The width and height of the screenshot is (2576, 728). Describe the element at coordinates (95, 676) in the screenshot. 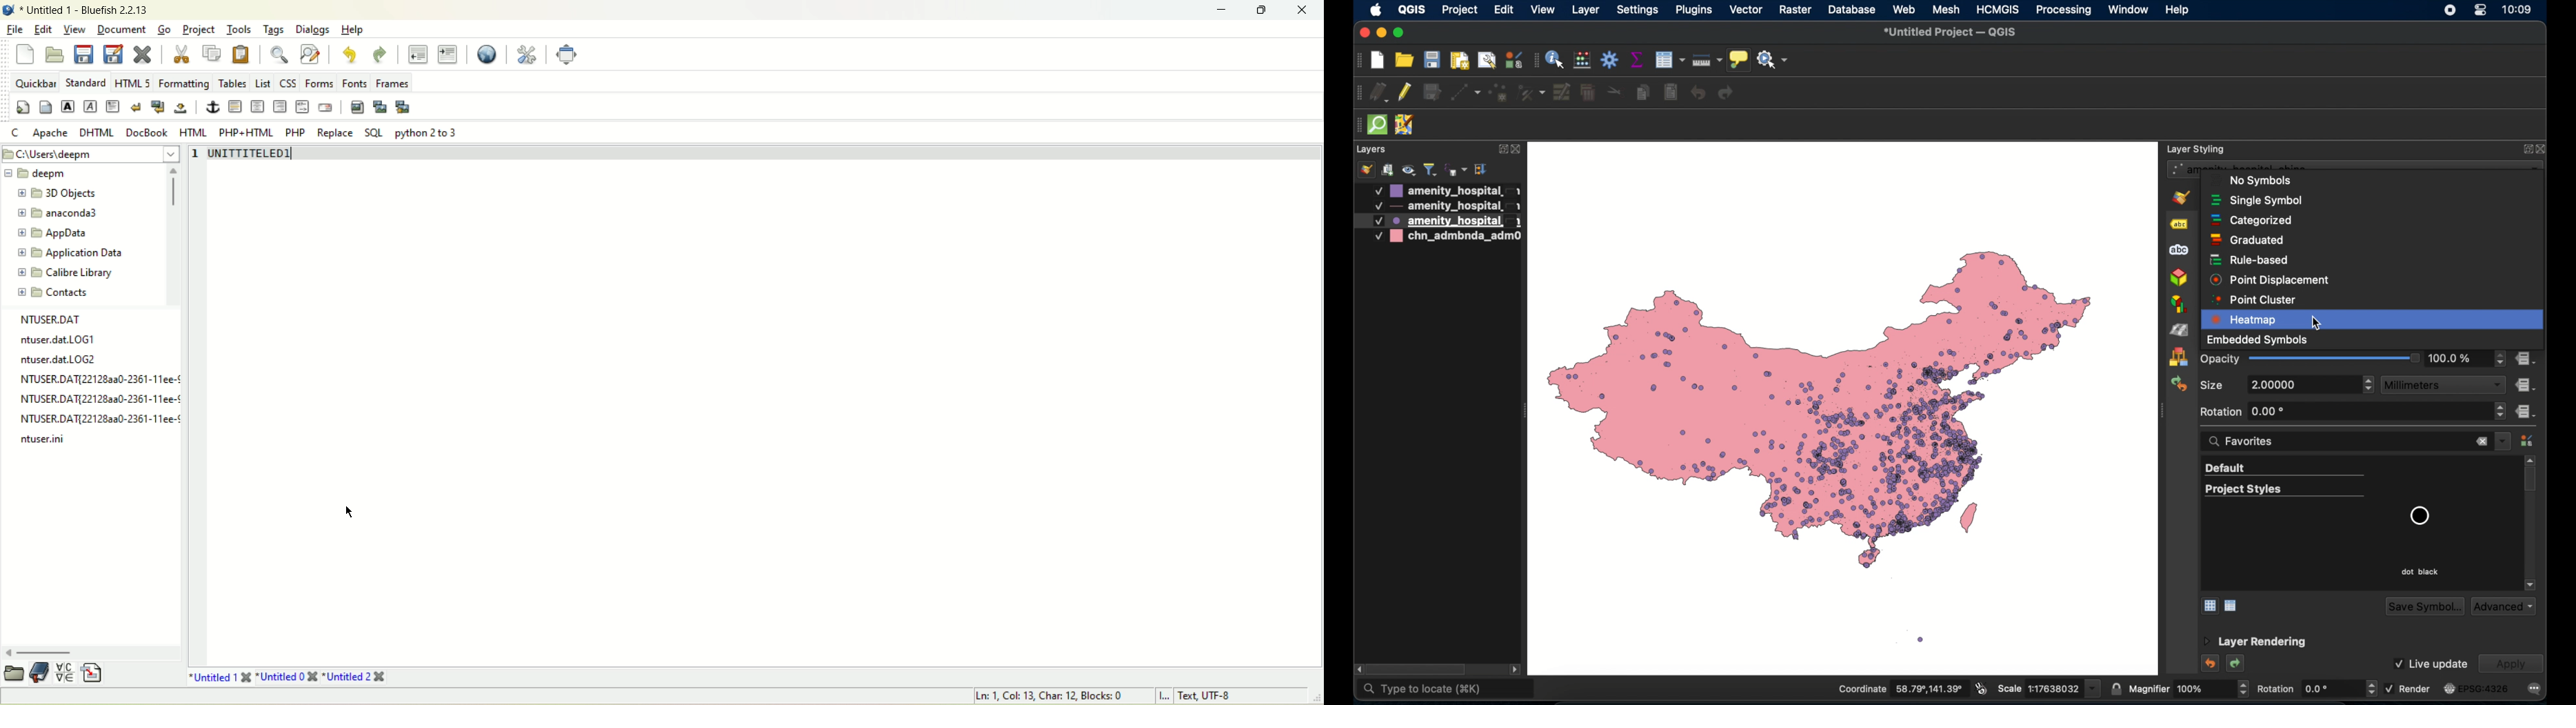

I see `insert file` at that location.